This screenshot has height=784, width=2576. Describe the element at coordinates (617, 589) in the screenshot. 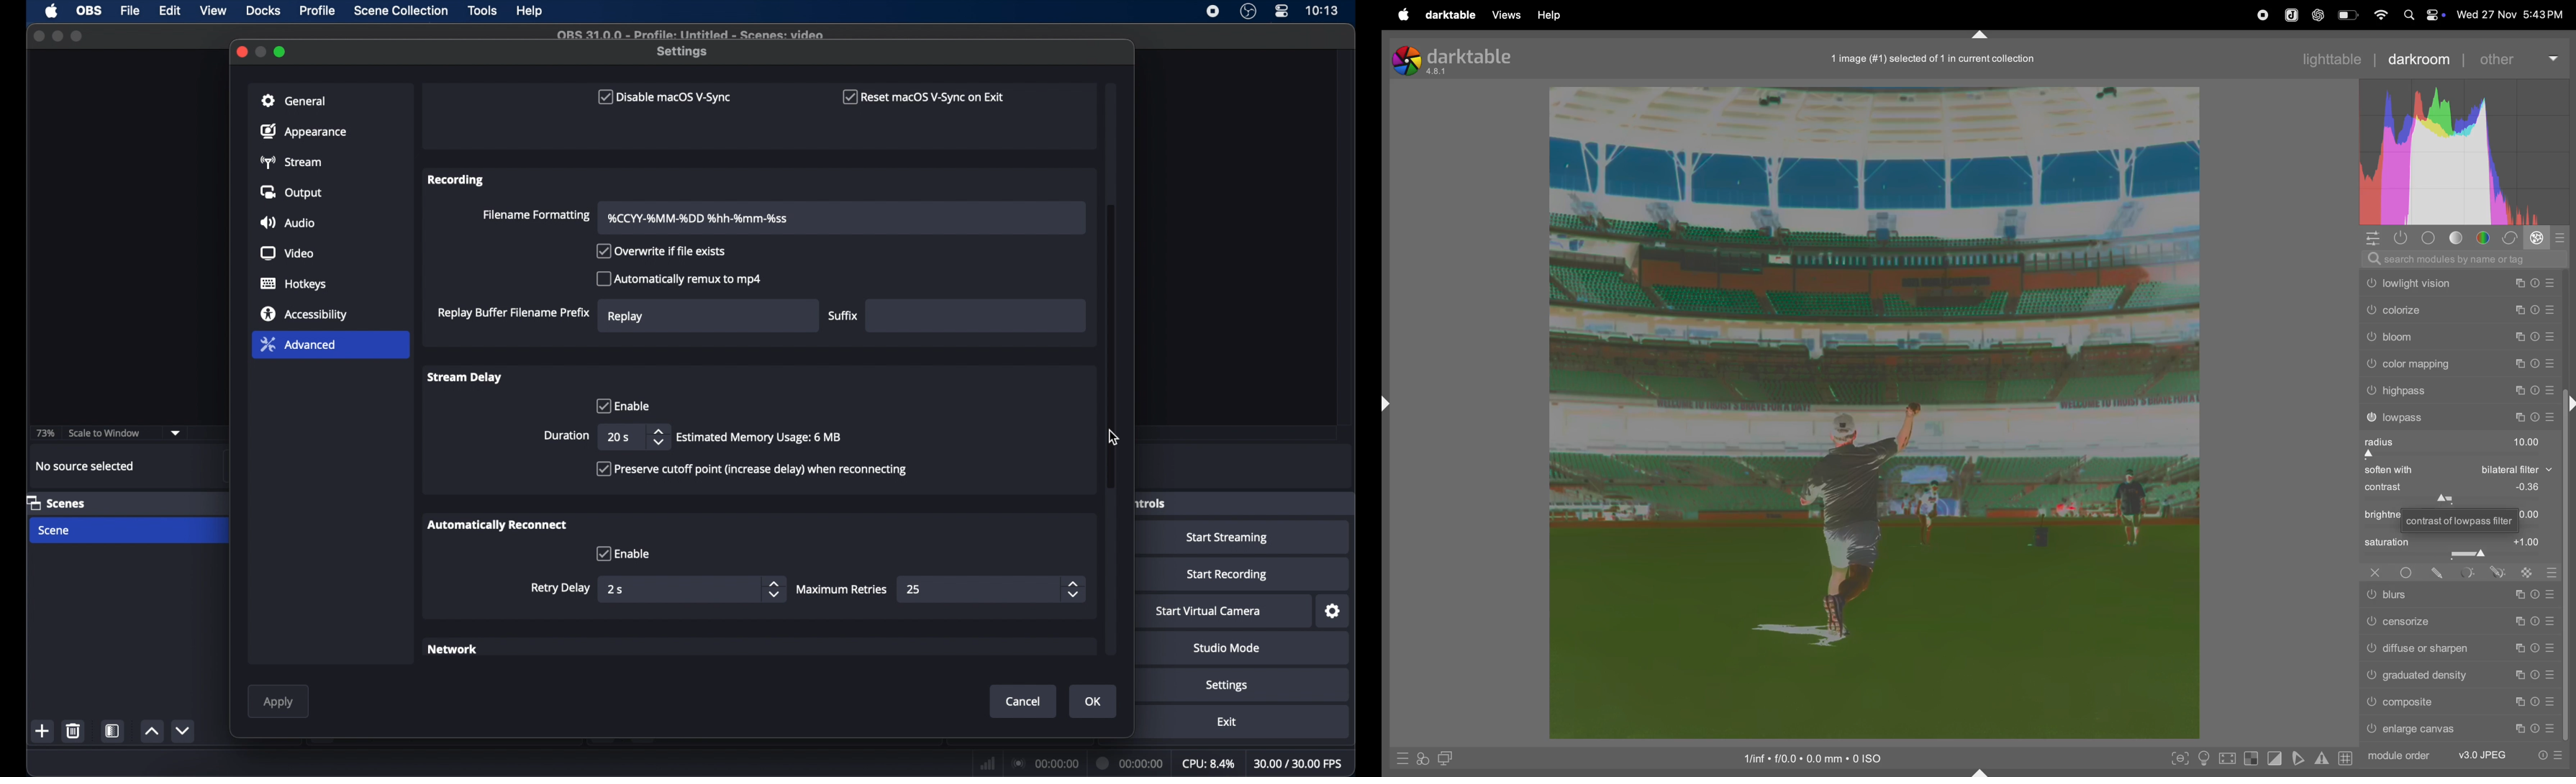

I see `2s` at that location.